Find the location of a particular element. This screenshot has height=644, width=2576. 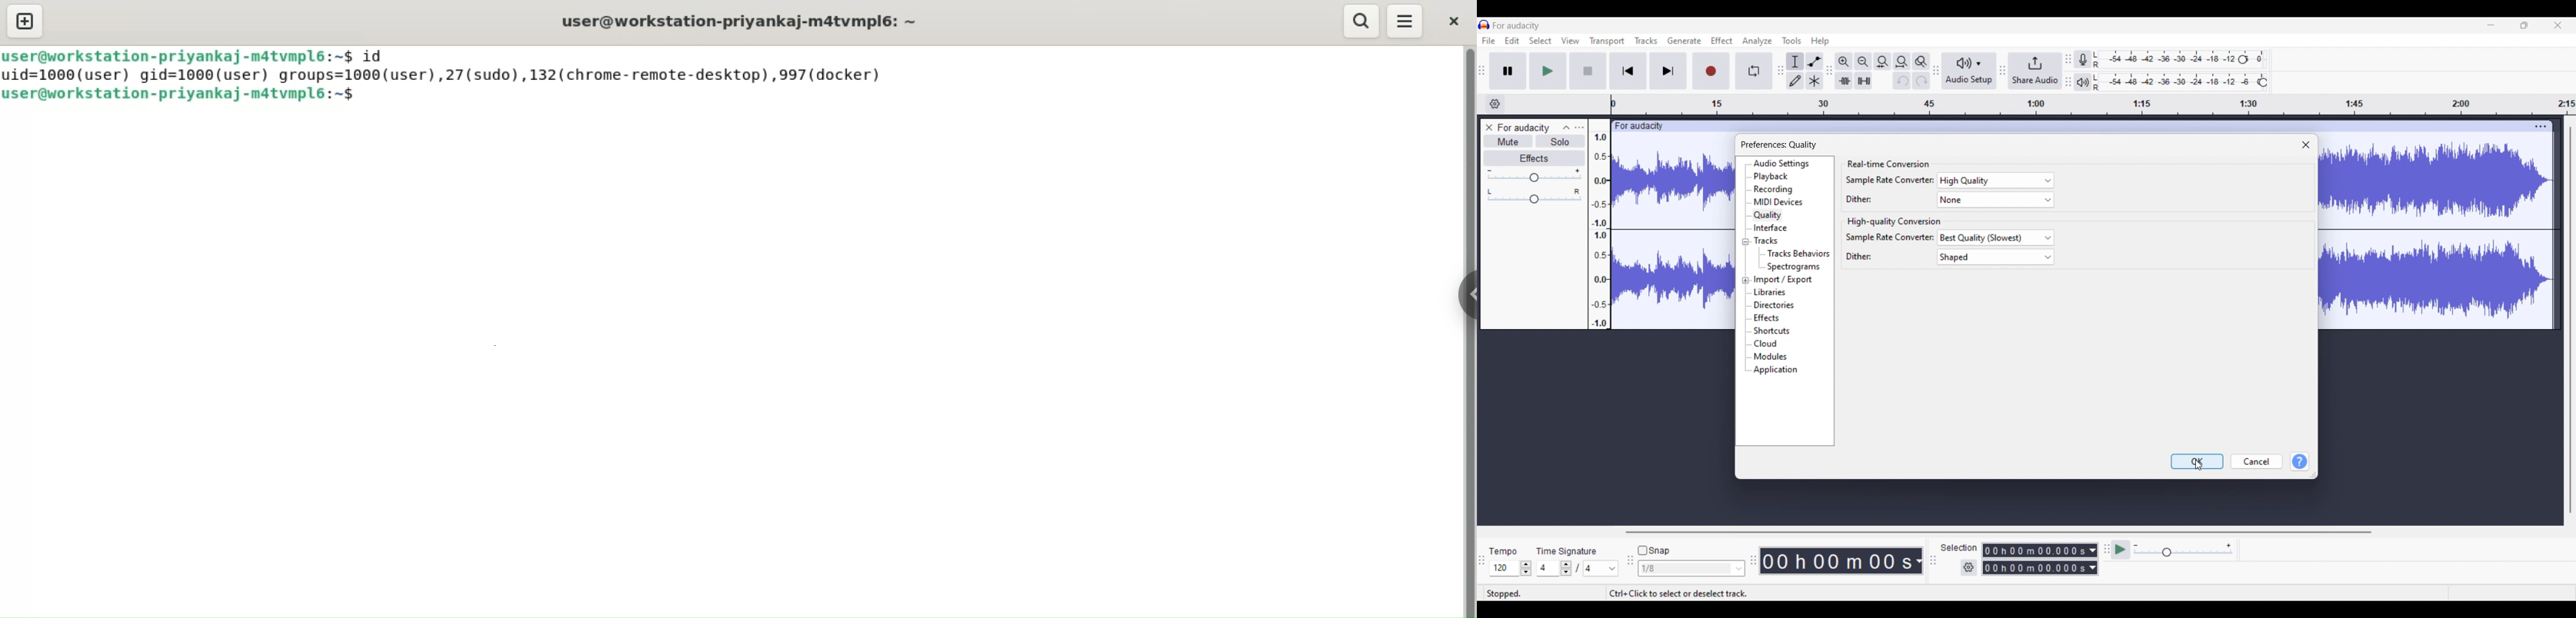

Undo is located at coordinates (1902, 81).